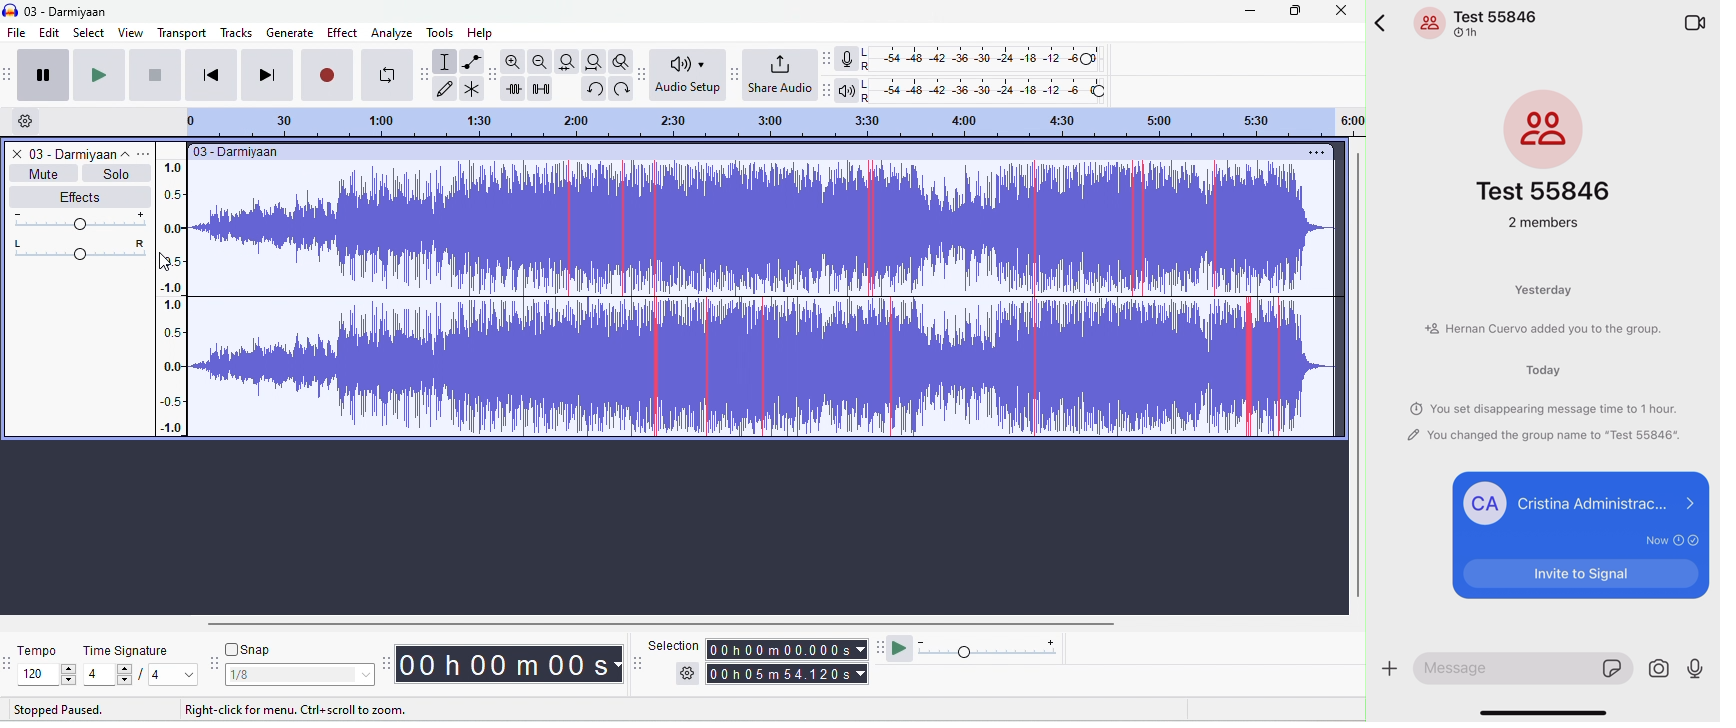 This screenshot has height=728, width=1736. I want to click on toggle zoom, so click(621, 61).